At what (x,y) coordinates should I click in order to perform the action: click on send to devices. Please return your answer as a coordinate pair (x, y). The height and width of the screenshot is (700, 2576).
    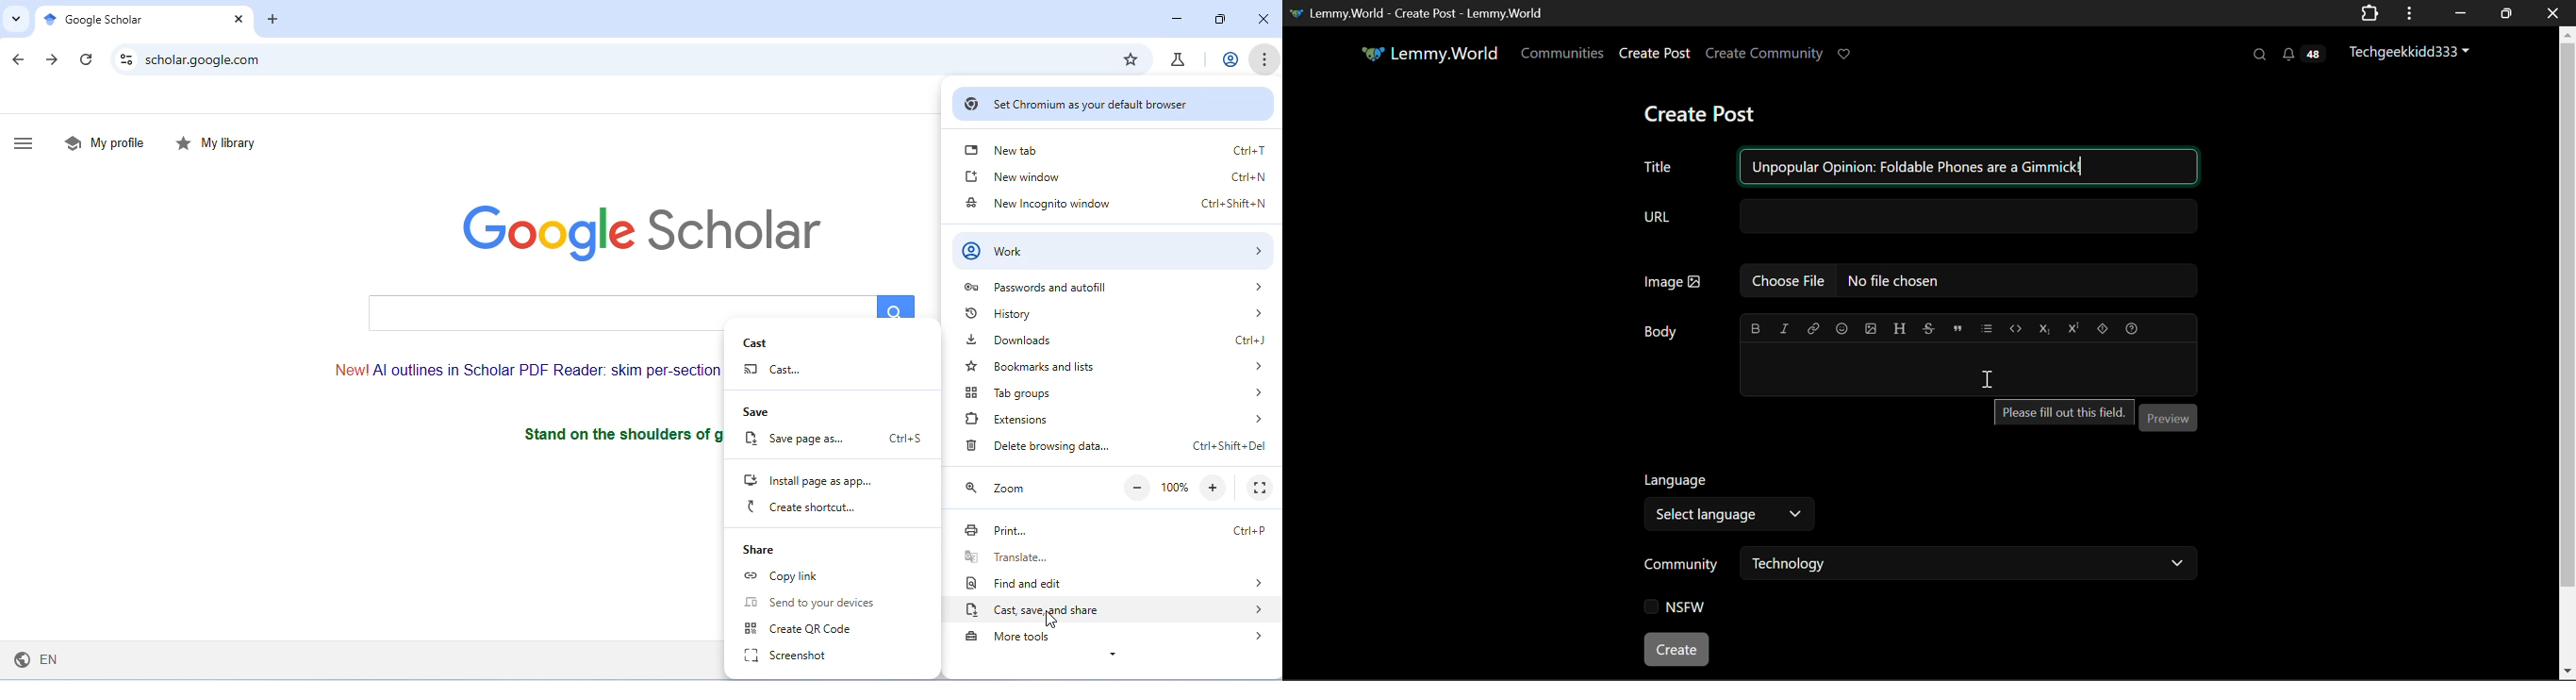
    Looking at the image, I should click on (818, 603).